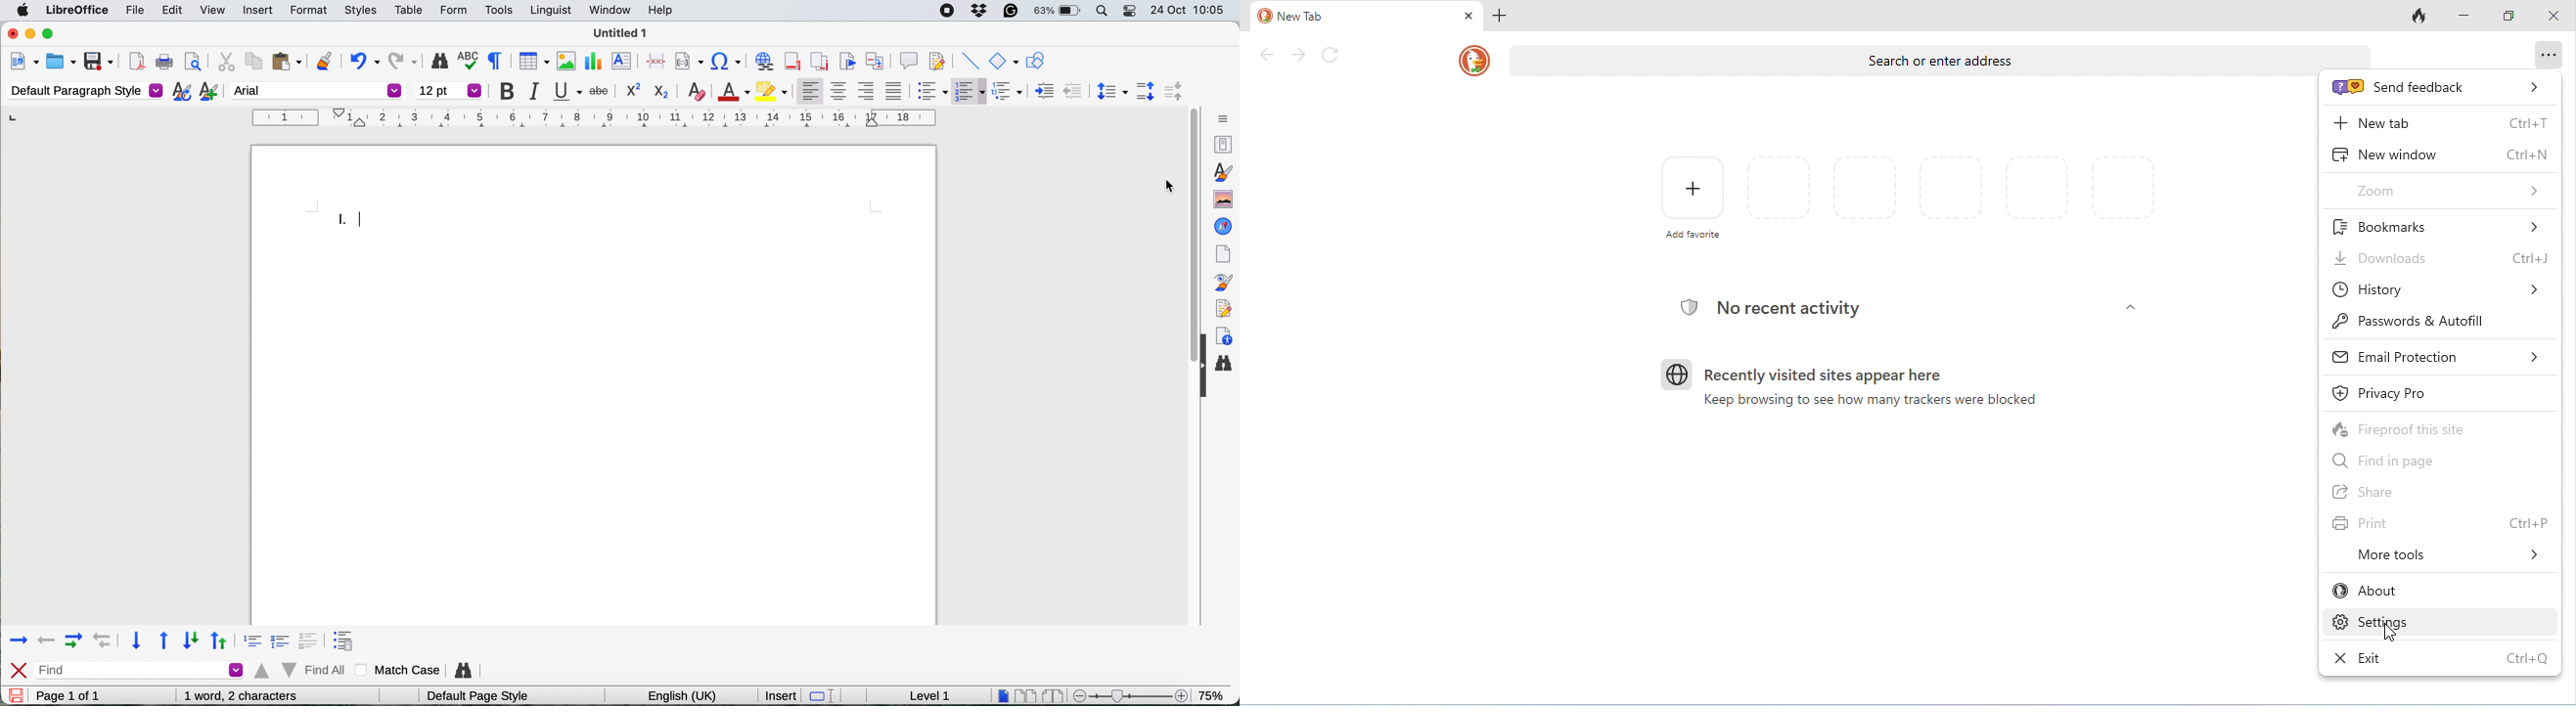  I want to click on standard selection, so click(828, 695).